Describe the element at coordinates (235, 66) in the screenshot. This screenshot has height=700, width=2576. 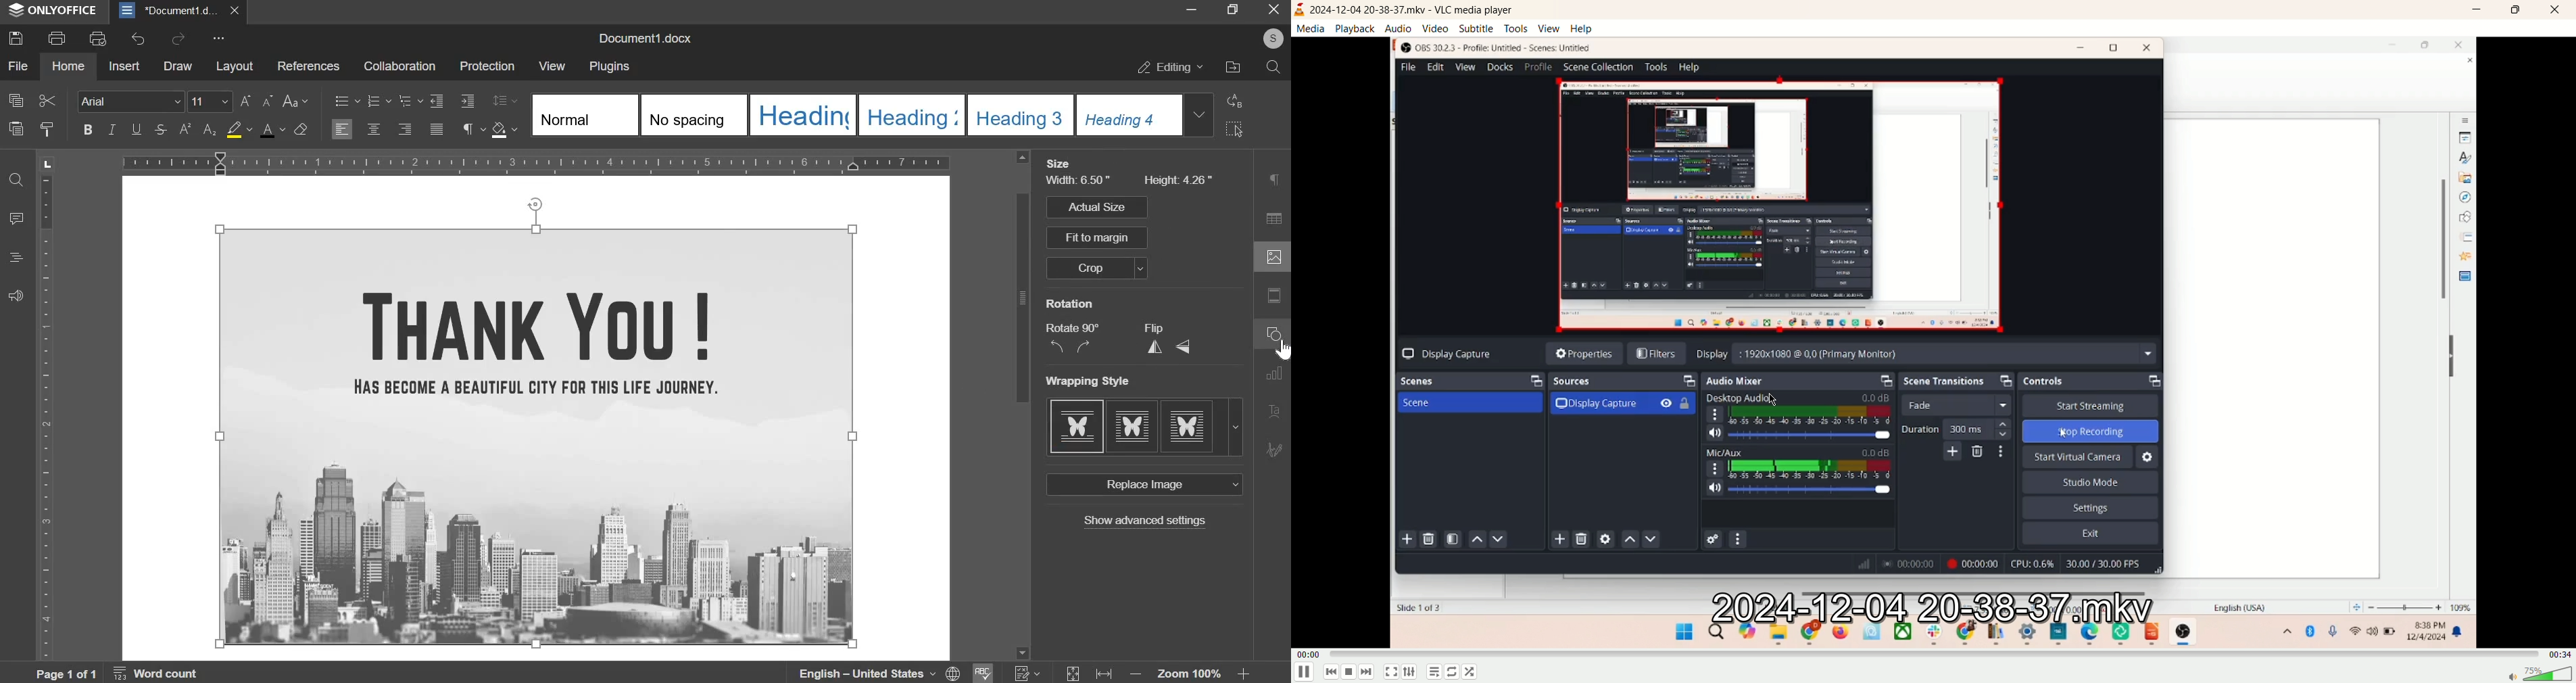
I see `layout` at that location.